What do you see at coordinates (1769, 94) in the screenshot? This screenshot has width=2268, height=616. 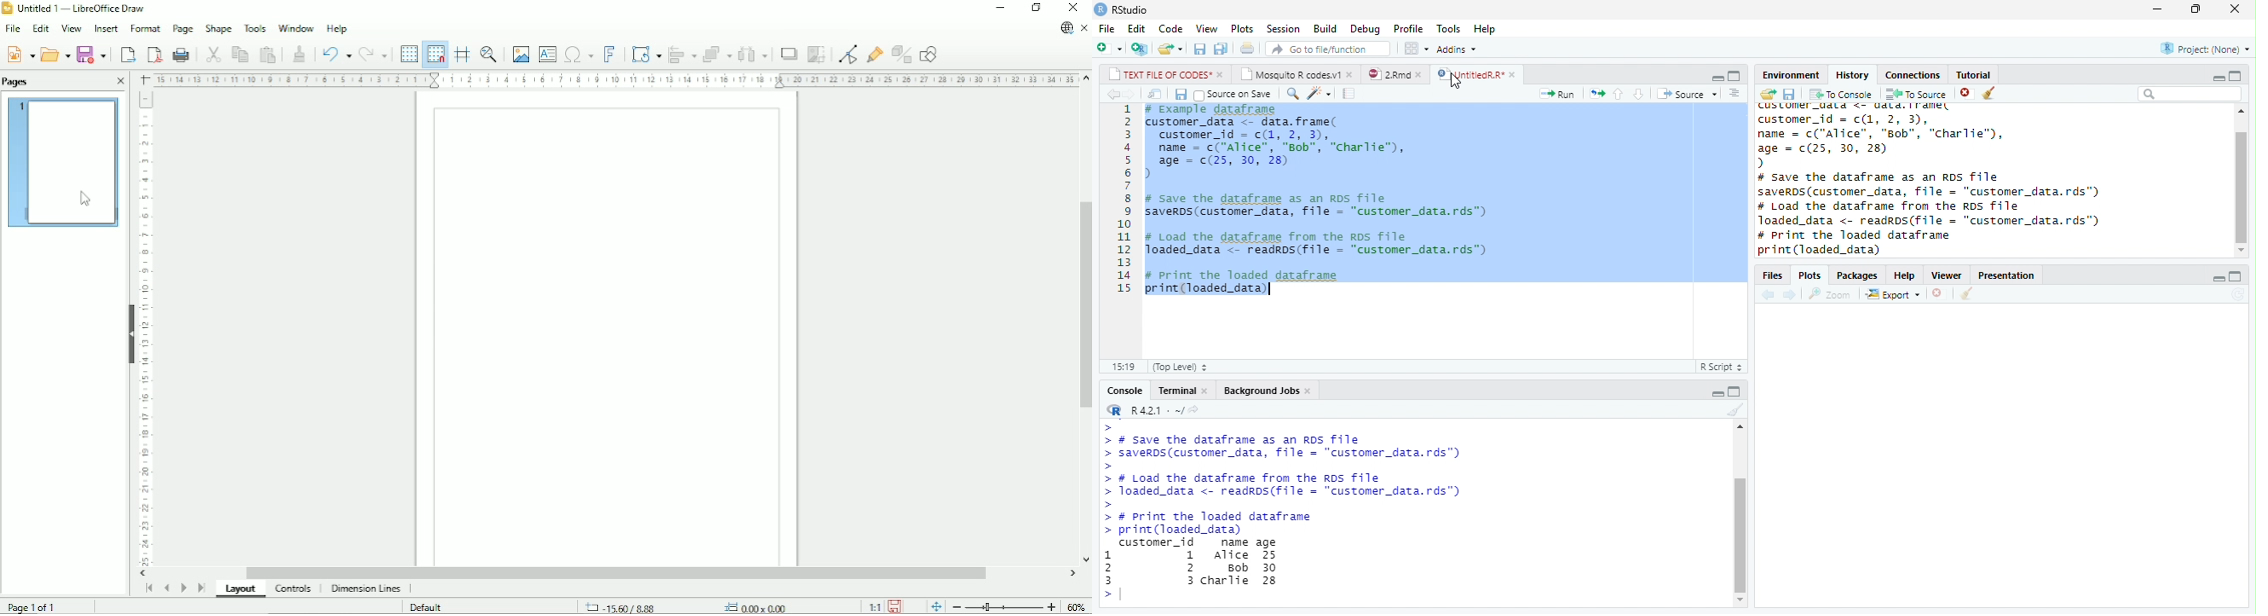 I see `open folder` at bounding box center [1769, 94].